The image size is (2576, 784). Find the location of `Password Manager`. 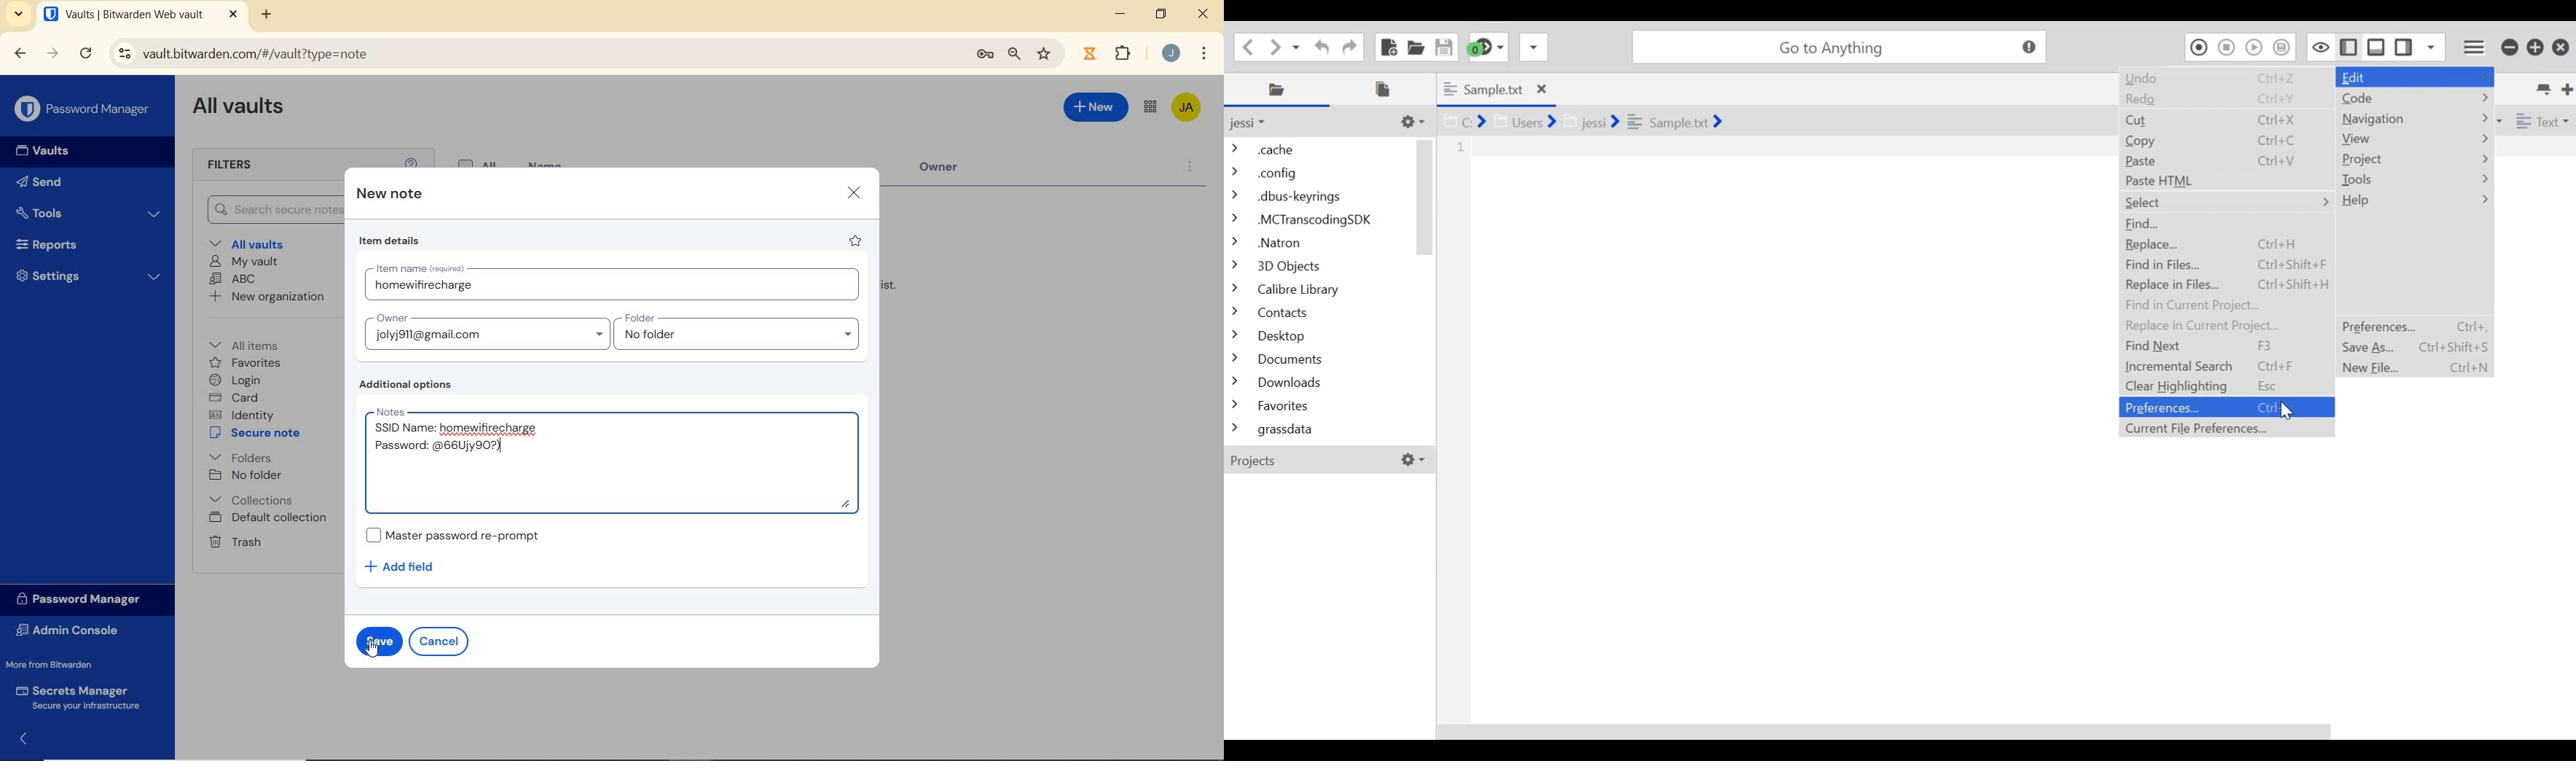

Password Manager is located at coordinates (83, 109).